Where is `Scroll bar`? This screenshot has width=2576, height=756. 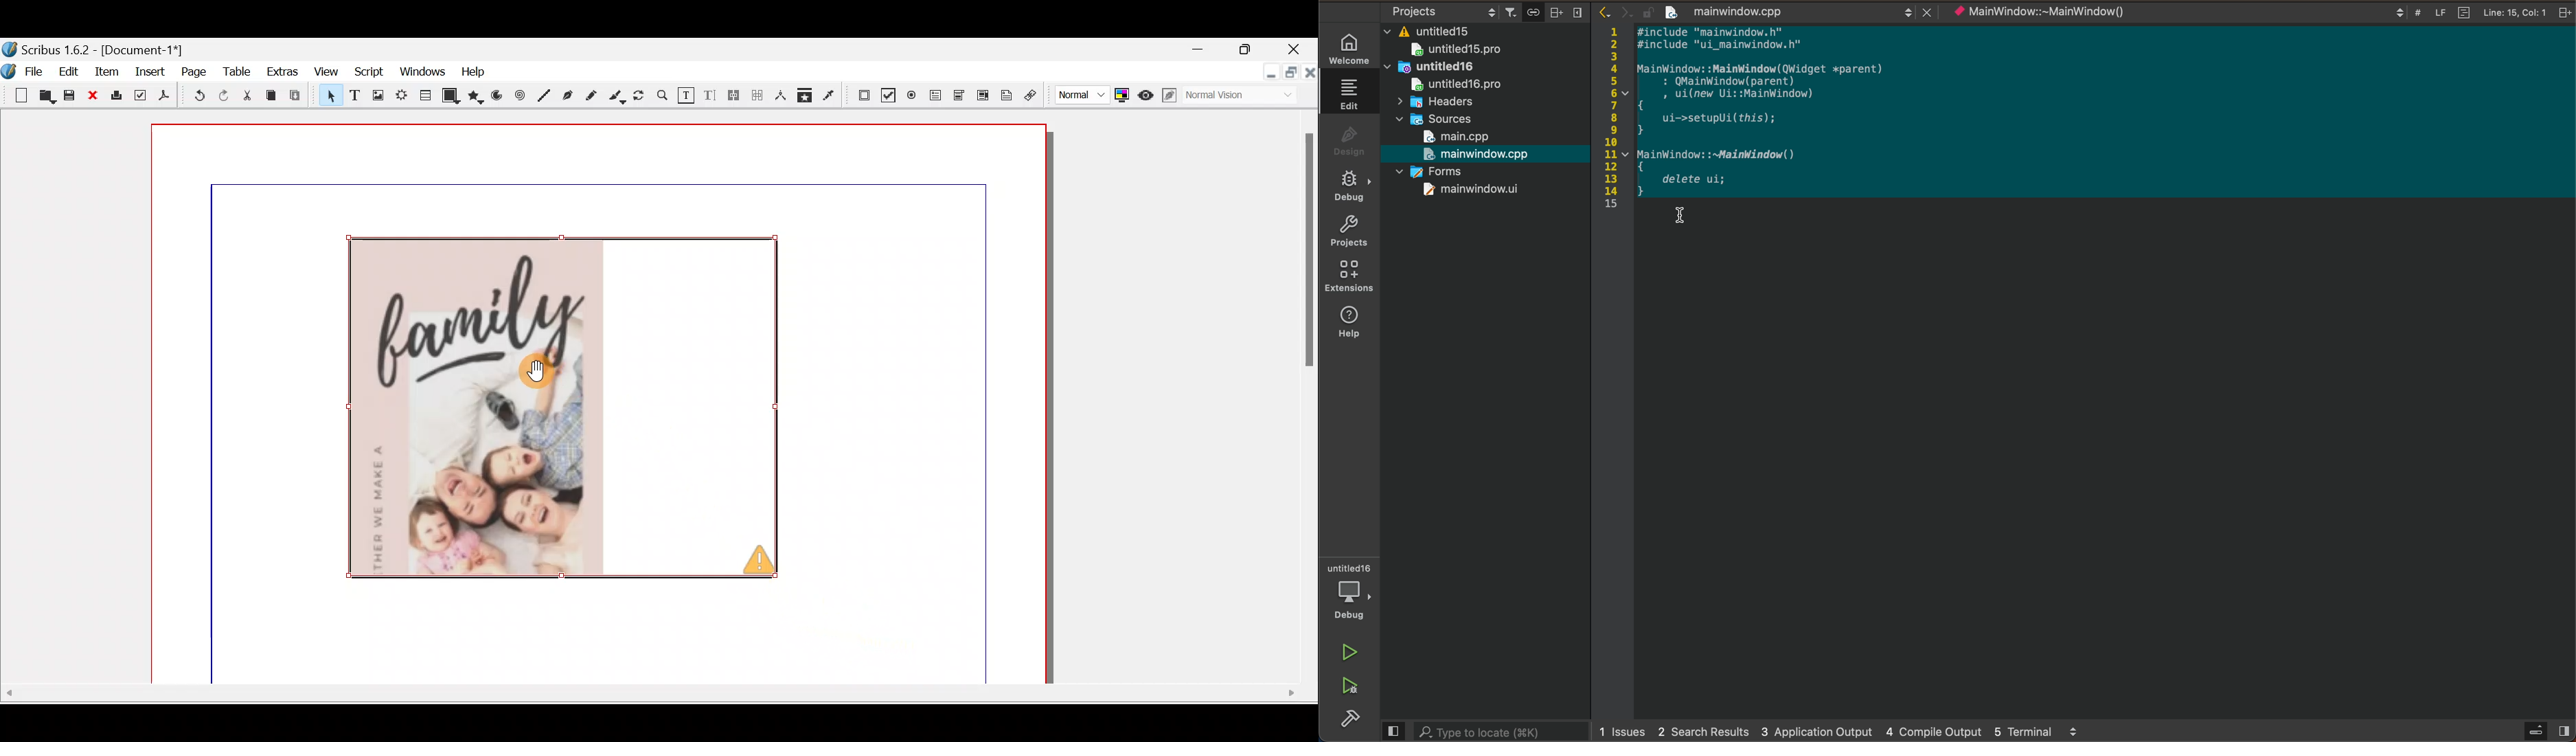 Scroll bar is located at coordinates (1301, 396).